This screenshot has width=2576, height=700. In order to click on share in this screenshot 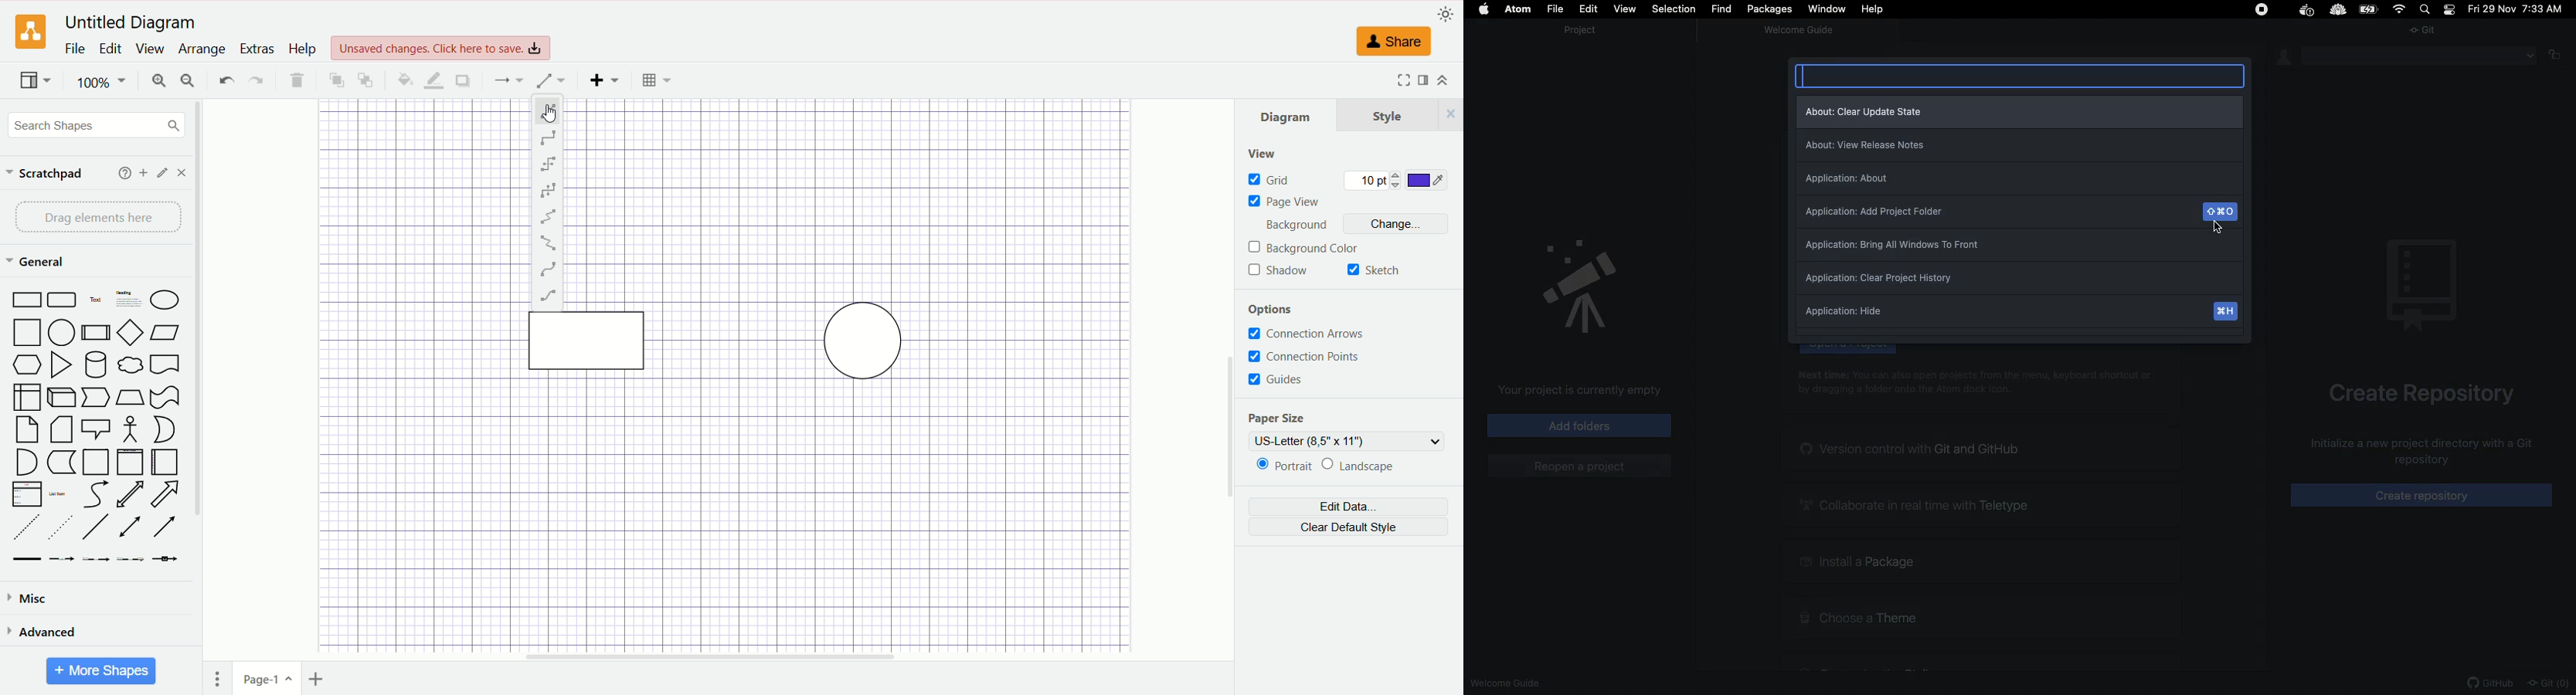, I will do `click(1394, 42)`.